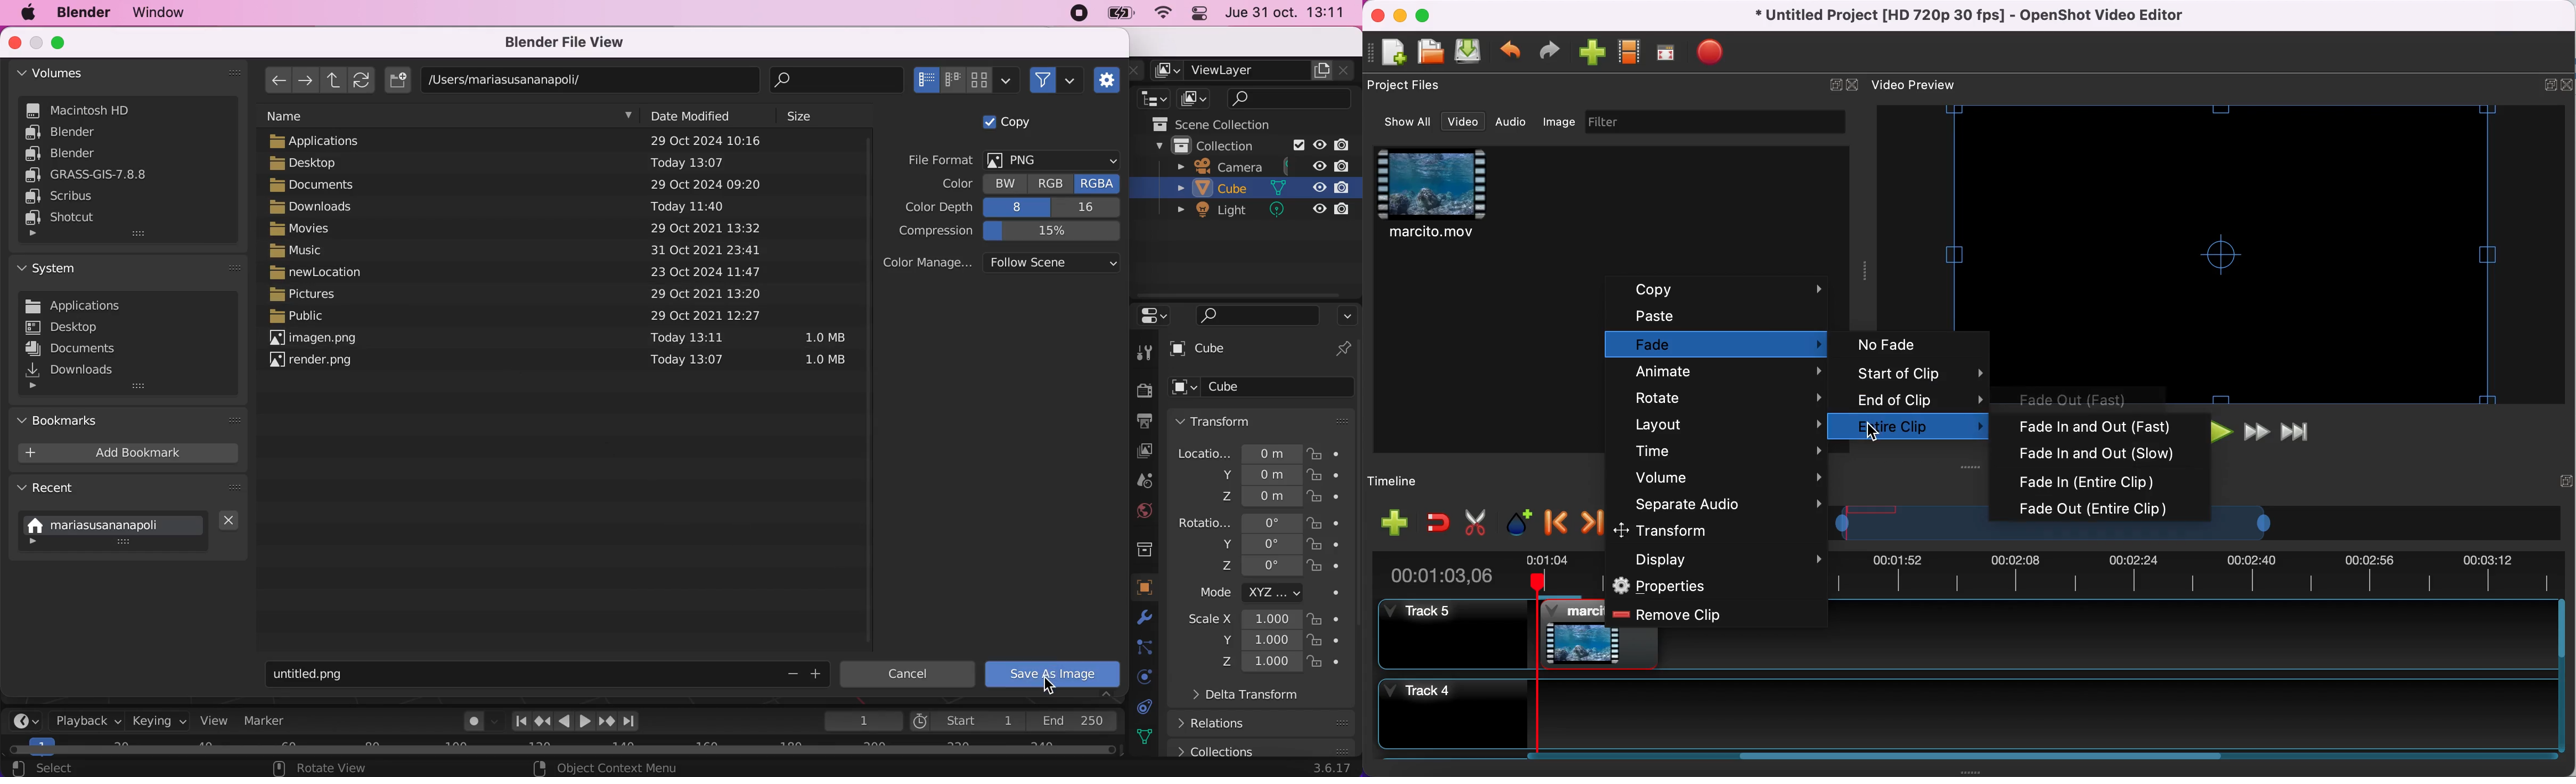  Describe the element at coordinates (608, 768) in the screenshot. I see `object context menu` at that location.